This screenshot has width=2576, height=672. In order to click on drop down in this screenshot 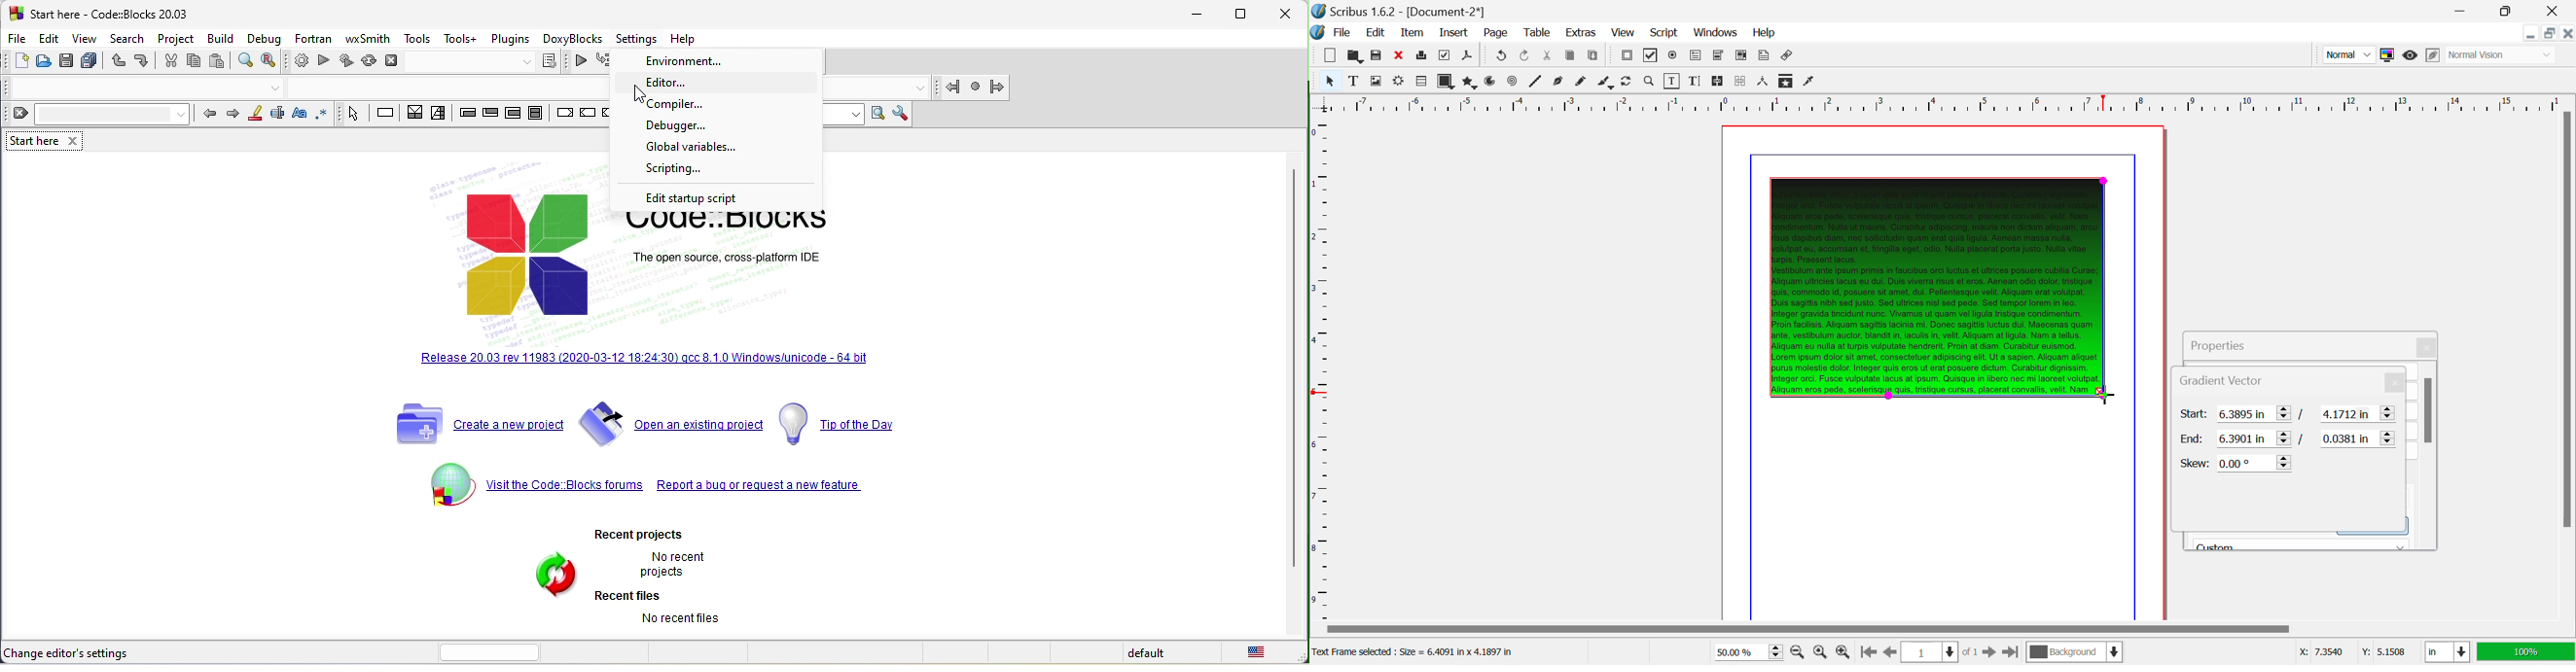, I will do `click(274, 88)`.